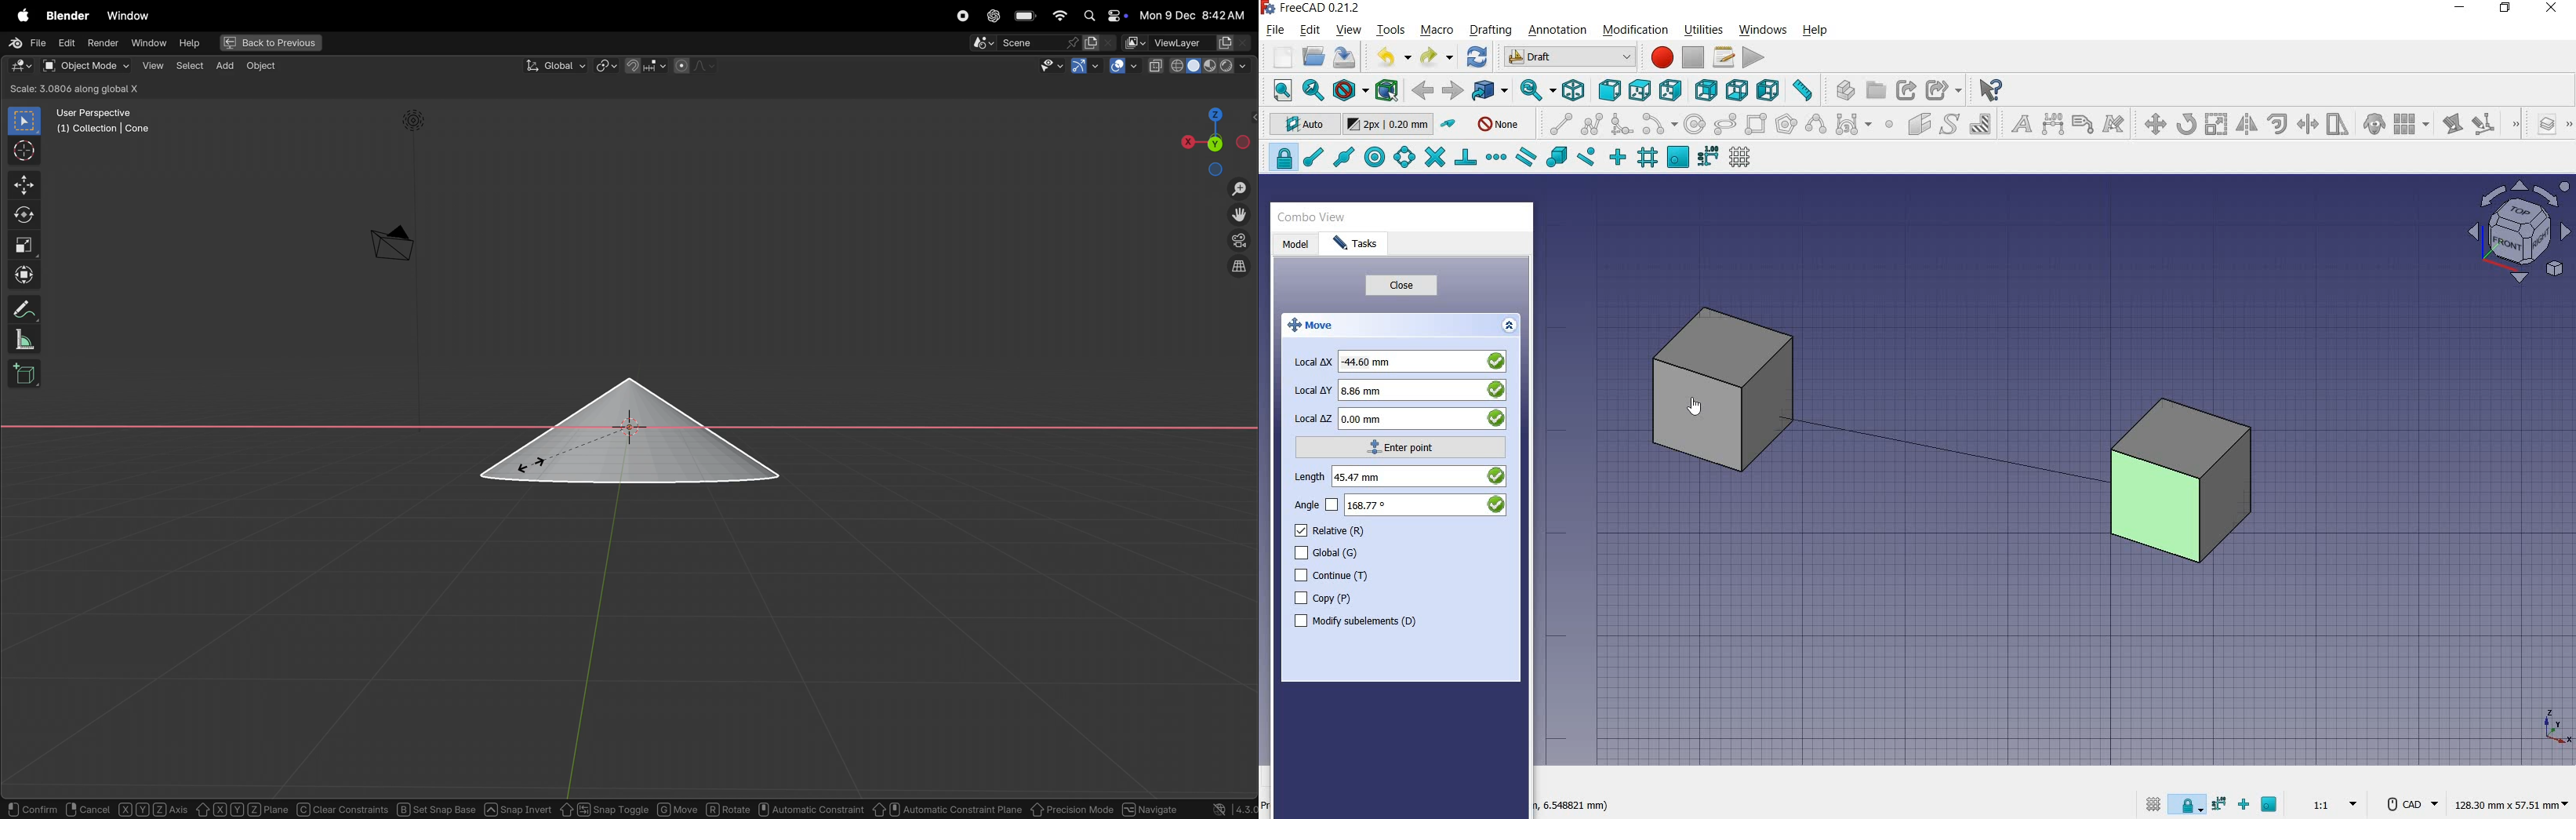 The width and height of the screenshot is (2576, 840). What do you see at coordinates (1696, 408) in the screenshot?
I see `cursor on object` at bounding box center [1696, 408].